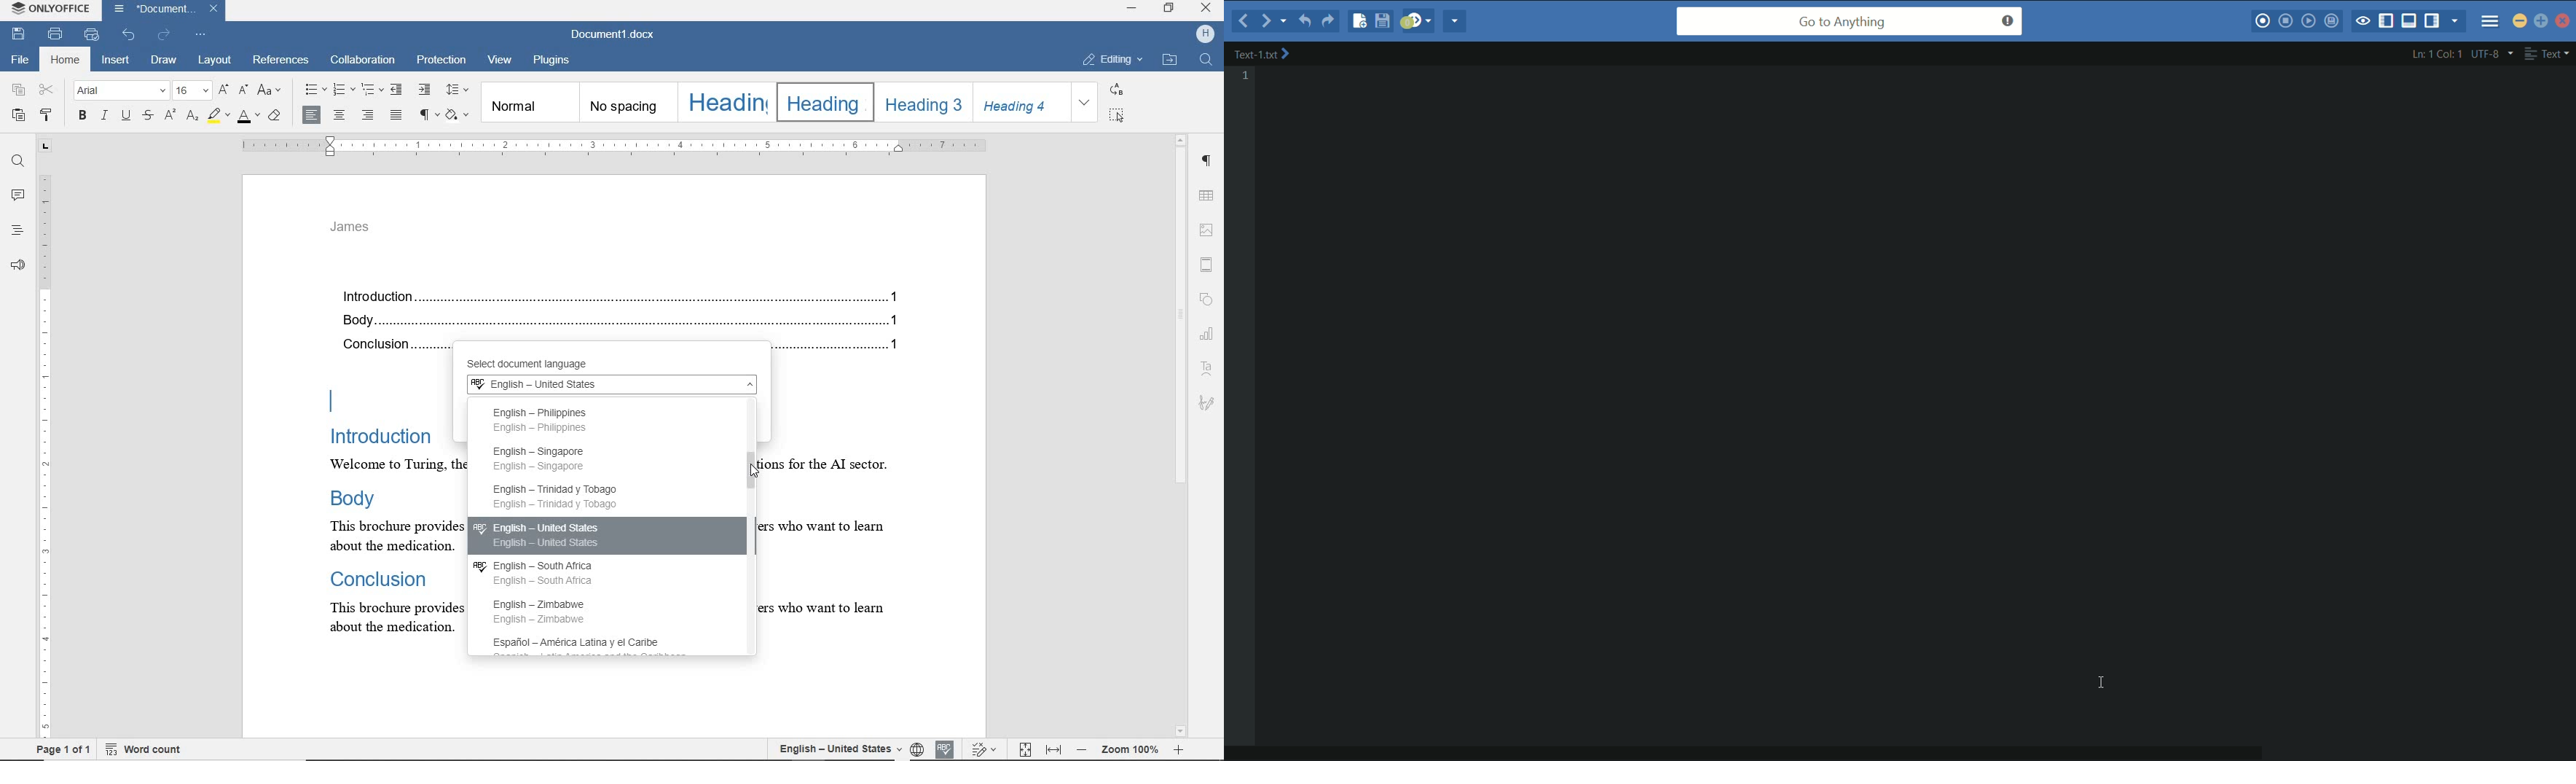  I want to click on font size, so click(192, 91).